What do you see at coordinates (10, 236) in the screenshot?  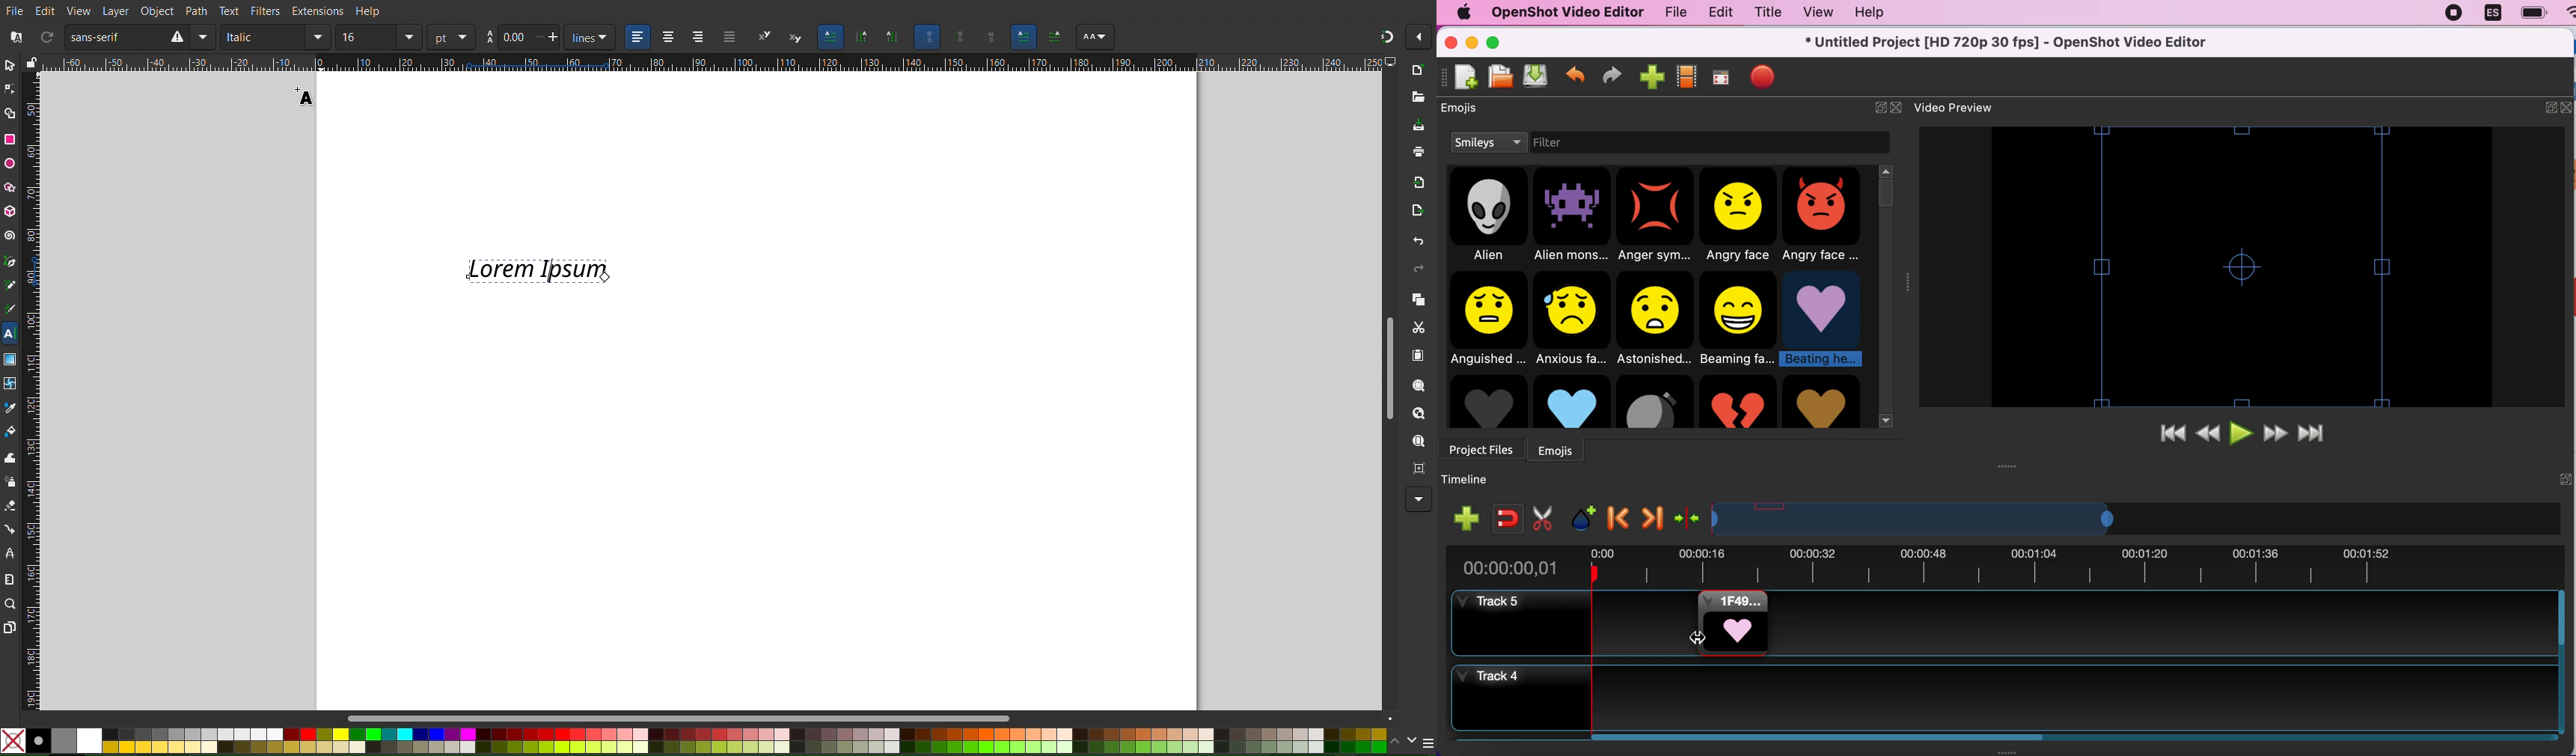 I see `Spiral` at bounding box center [10, 236].